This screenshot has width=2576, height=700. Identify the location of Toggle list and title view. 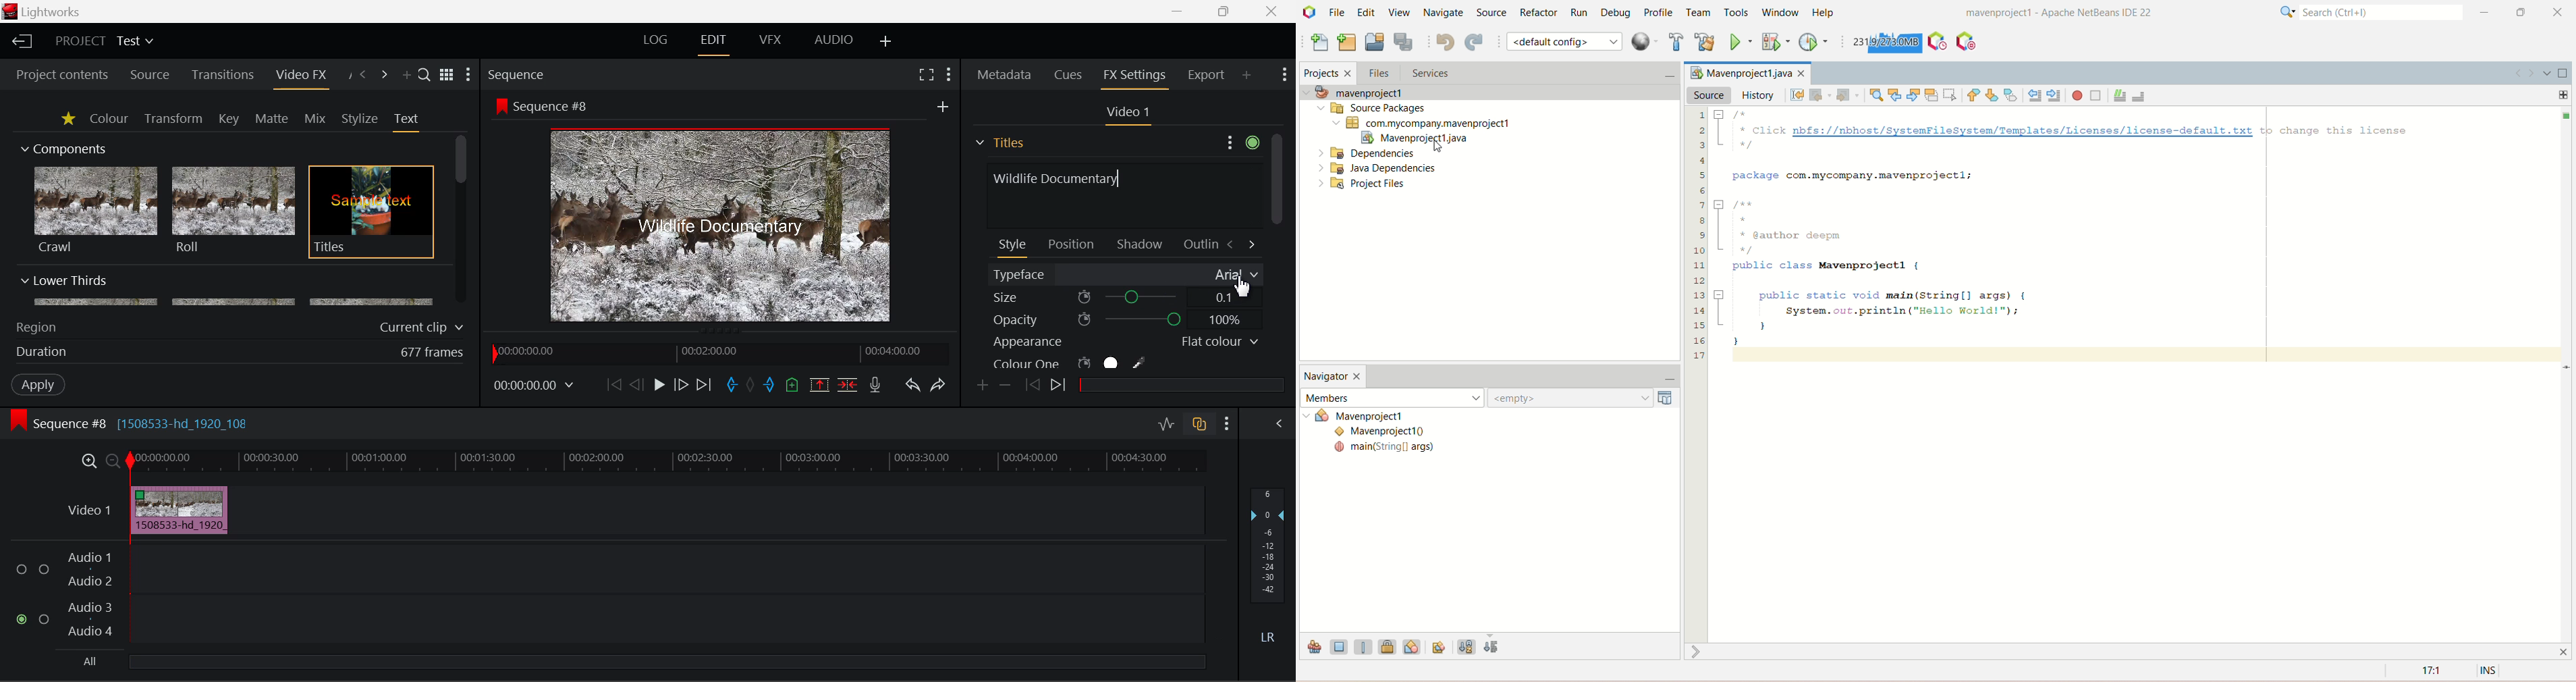
(448, 75).